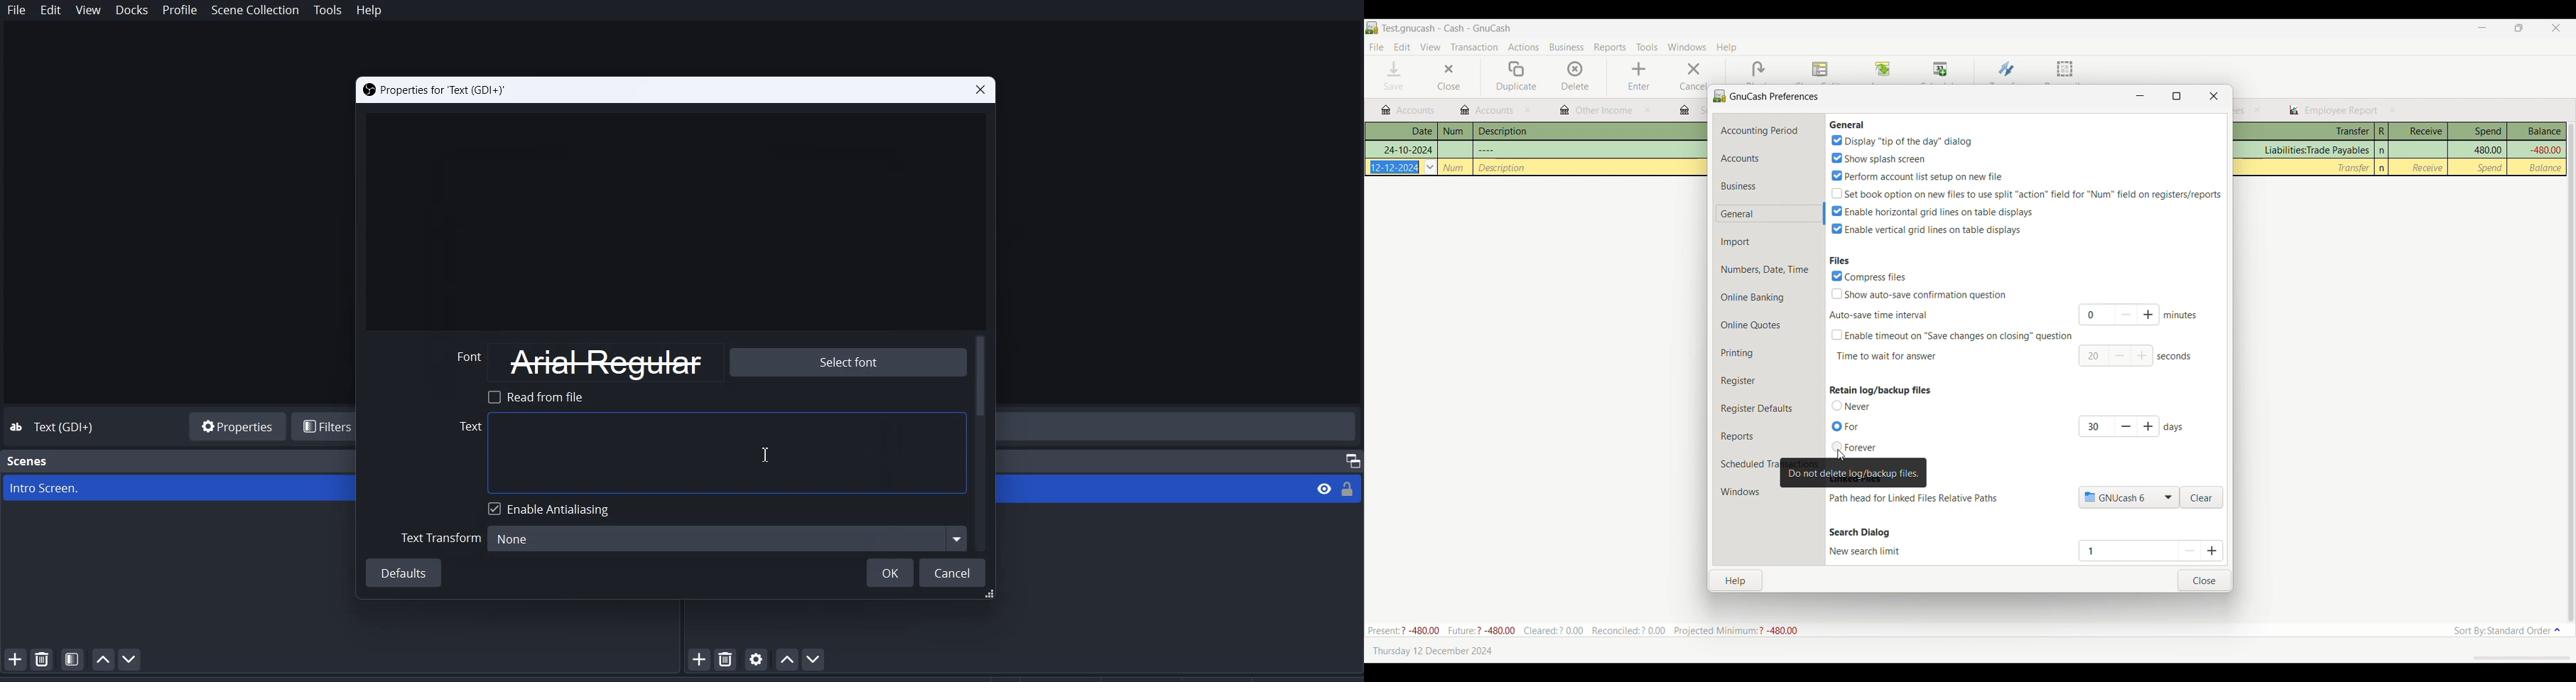  What do you see at coordinates (954, 573) in the screenshot?
I see `Cancel` at bounding box center [954, 573].